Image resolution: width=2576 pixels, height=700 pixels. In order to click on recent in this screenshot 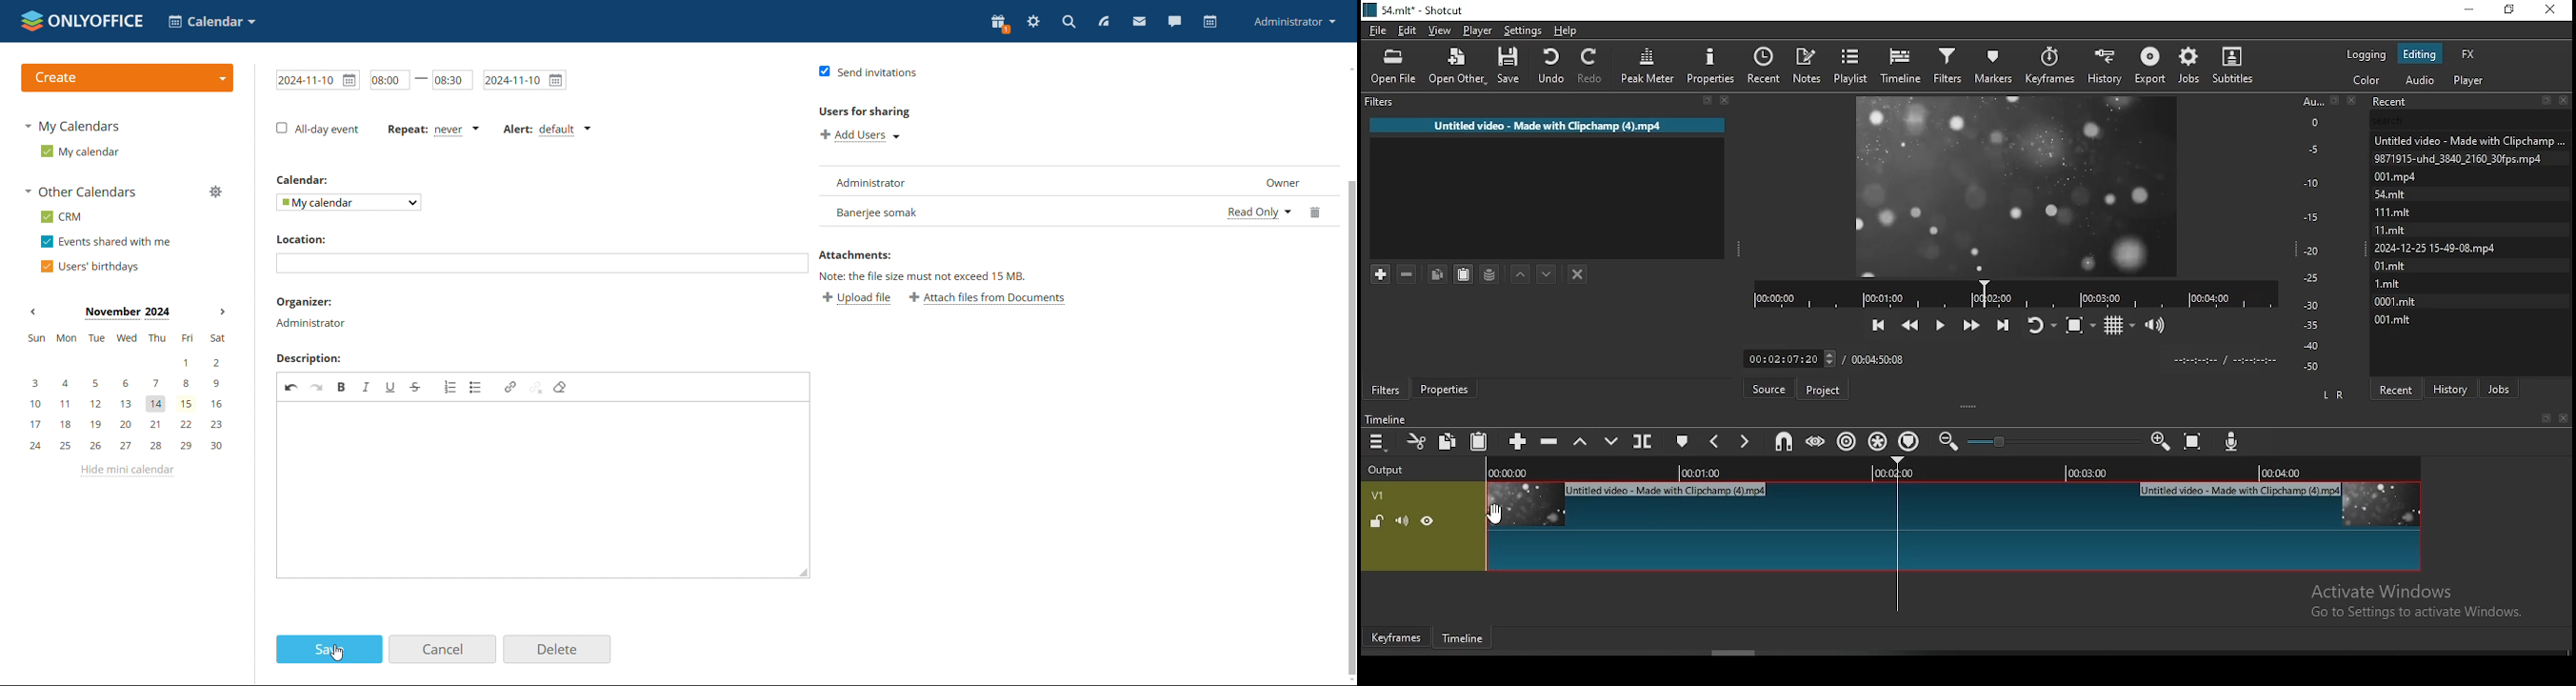, I will do `click(2399, 387)`.